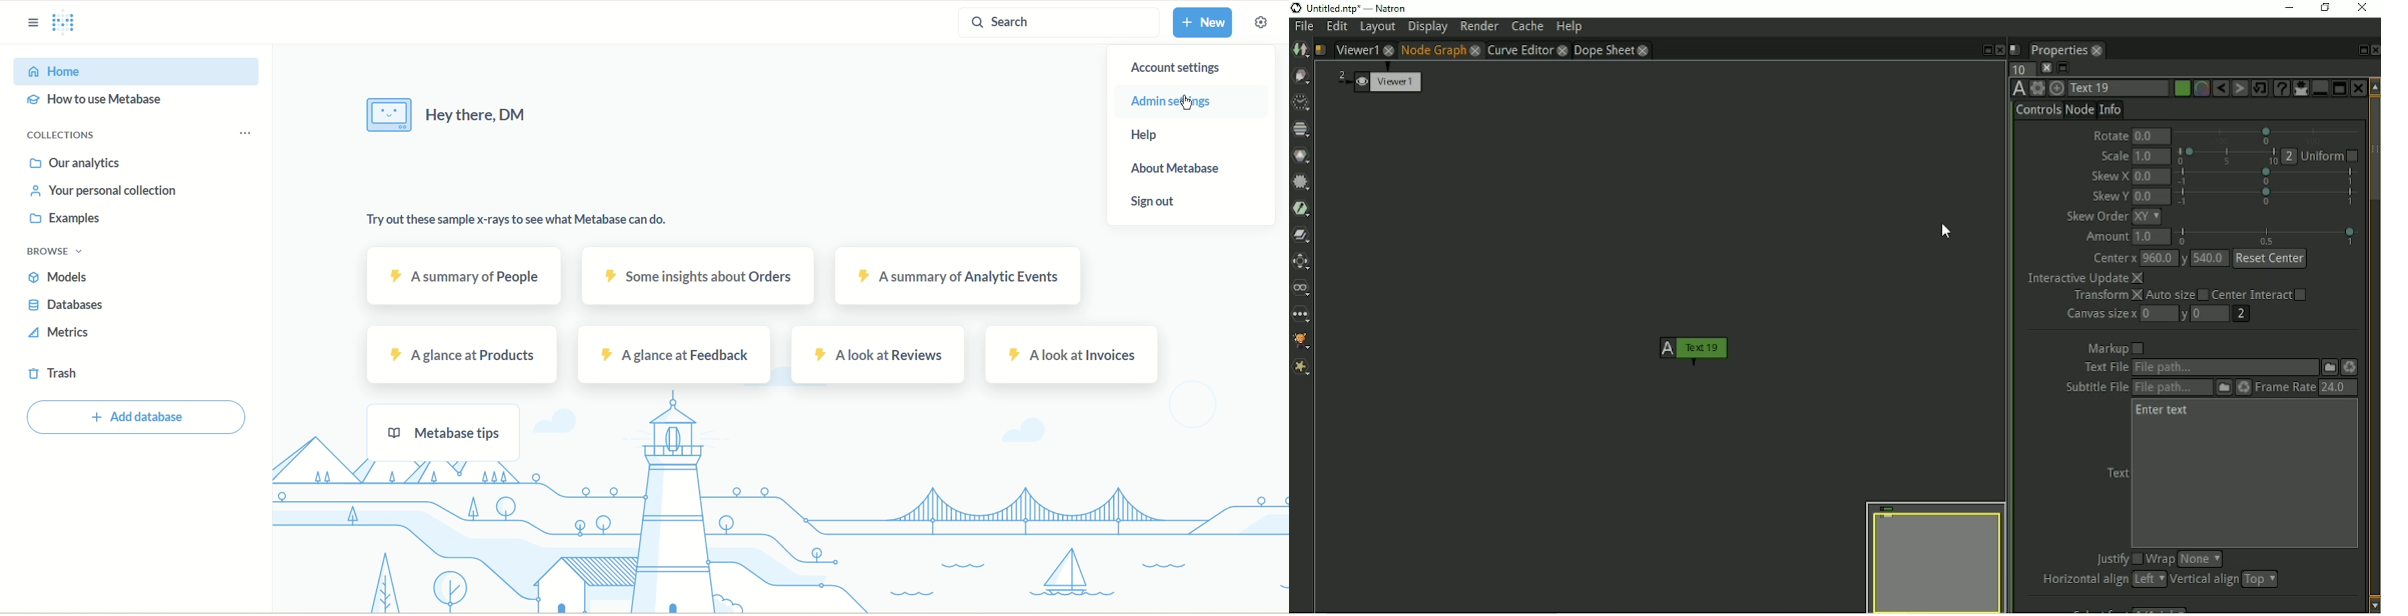 The height and width of the screenshot is (616, 2408). What do you see at coordinates (2113, 155) in the screenshot?
I see `Scale` at bounding box center [2113, 155].